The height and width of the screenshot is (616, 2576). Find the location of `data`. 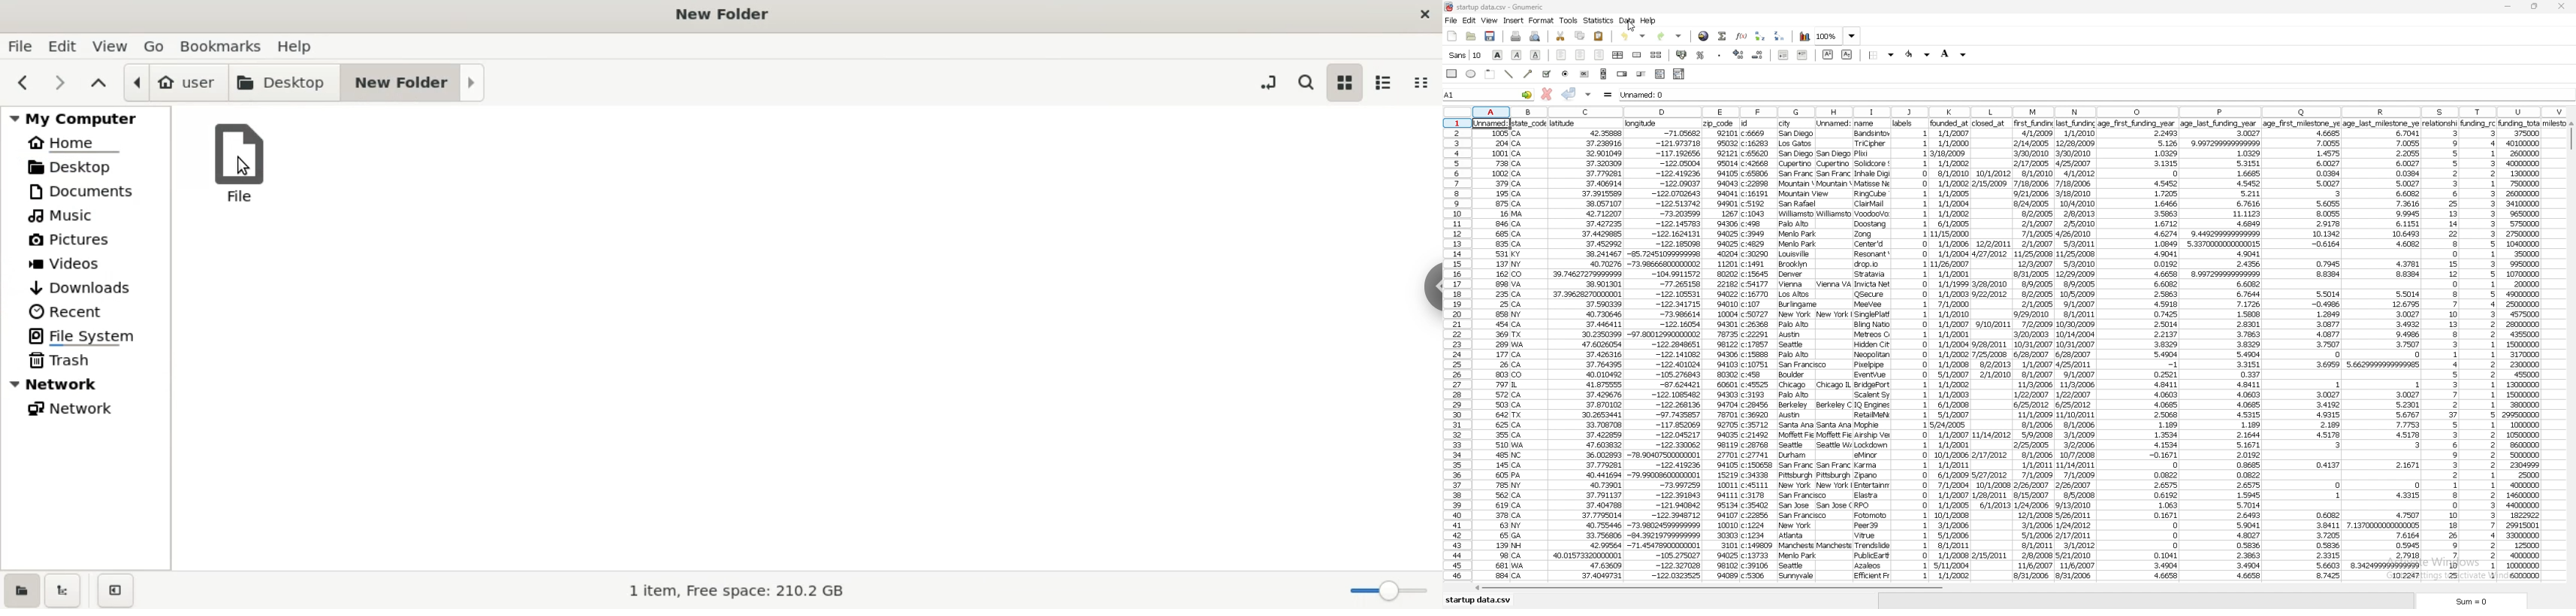

data is located at coordinates (1721, 351).